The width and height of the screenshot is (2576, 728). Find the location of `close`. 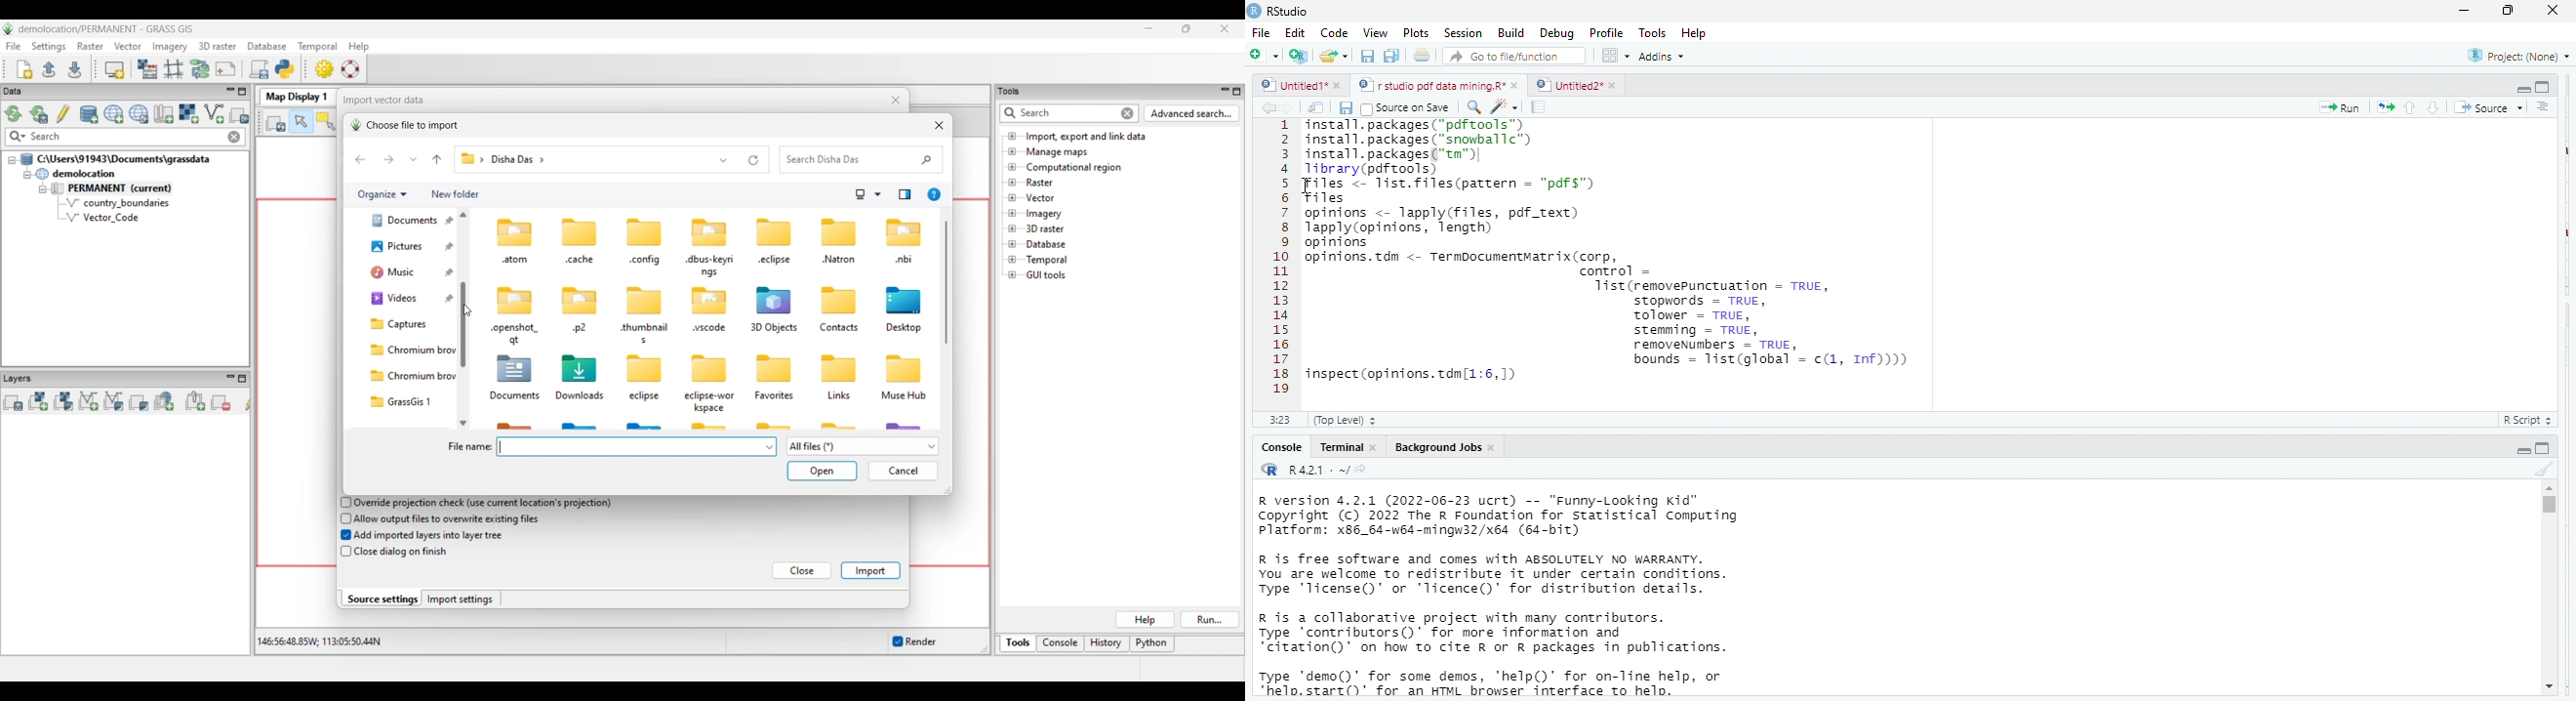

close is located at coordinates (2555, 11).